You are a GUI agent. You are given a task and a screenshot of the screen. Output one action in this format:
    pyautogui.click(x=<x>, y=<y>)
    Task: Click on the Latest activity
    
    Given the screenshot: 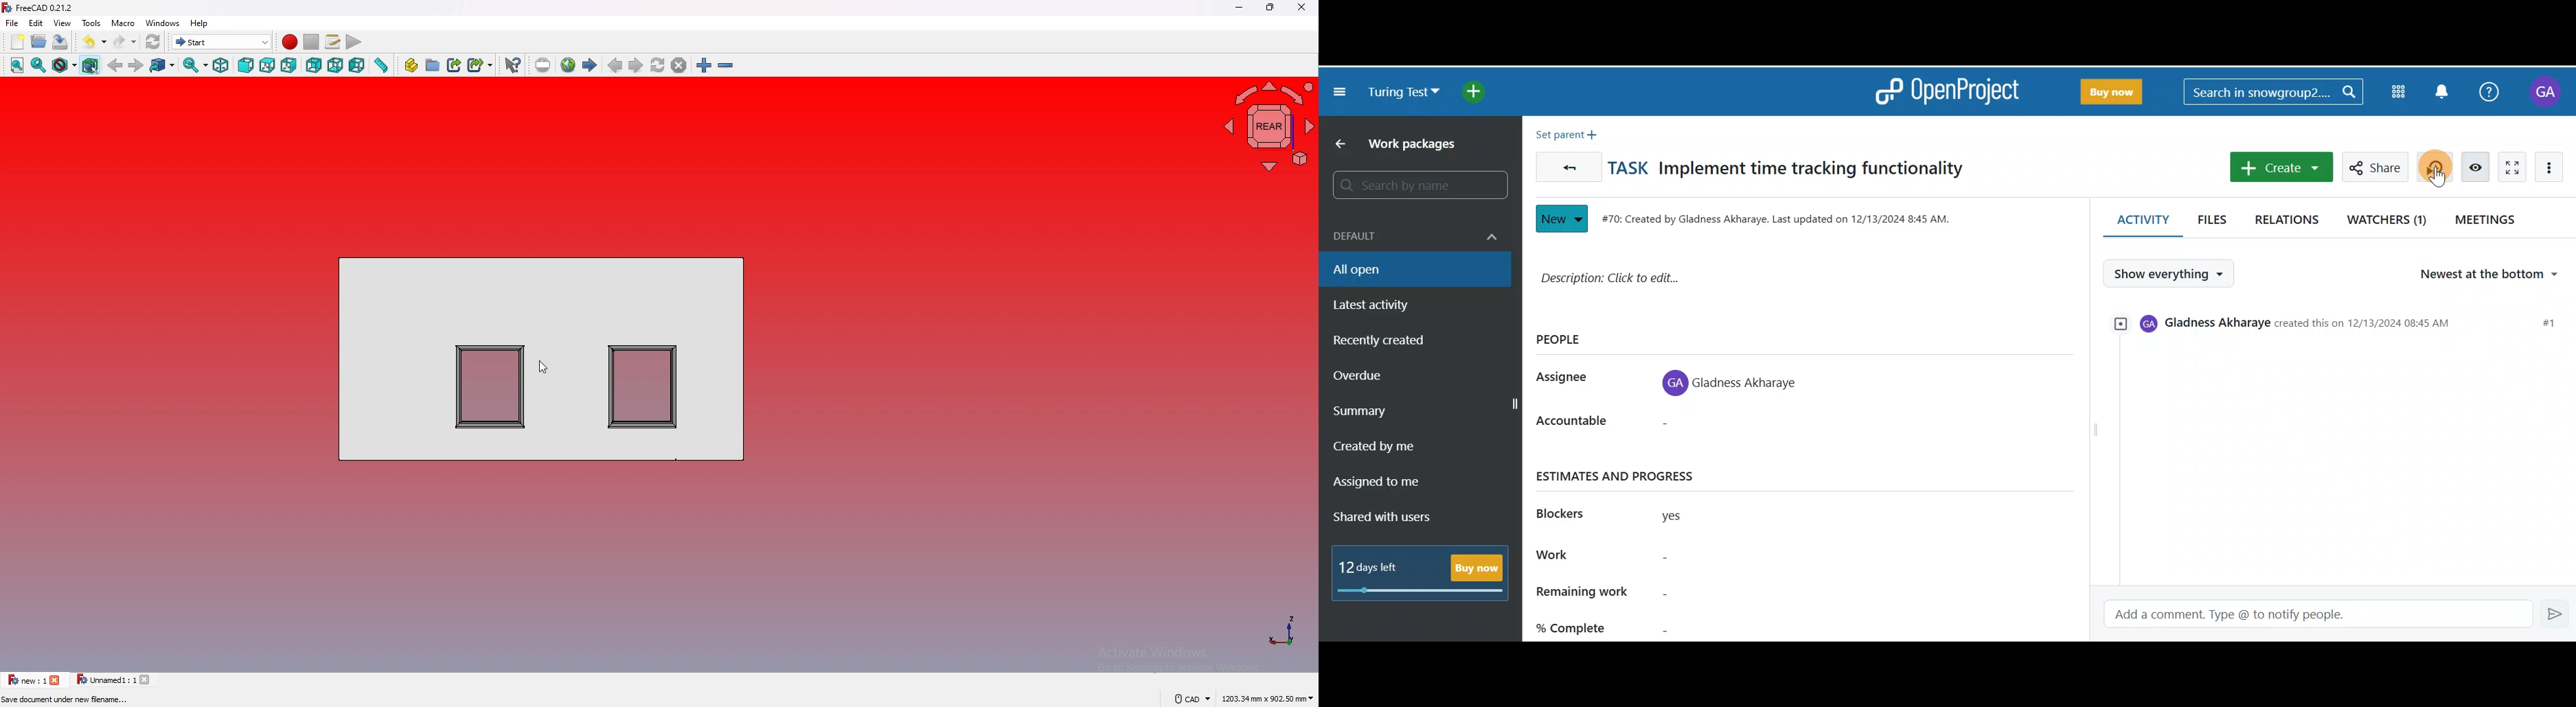 What is the action you would take?
    pyautogui.click(x=1391, y=306)
    